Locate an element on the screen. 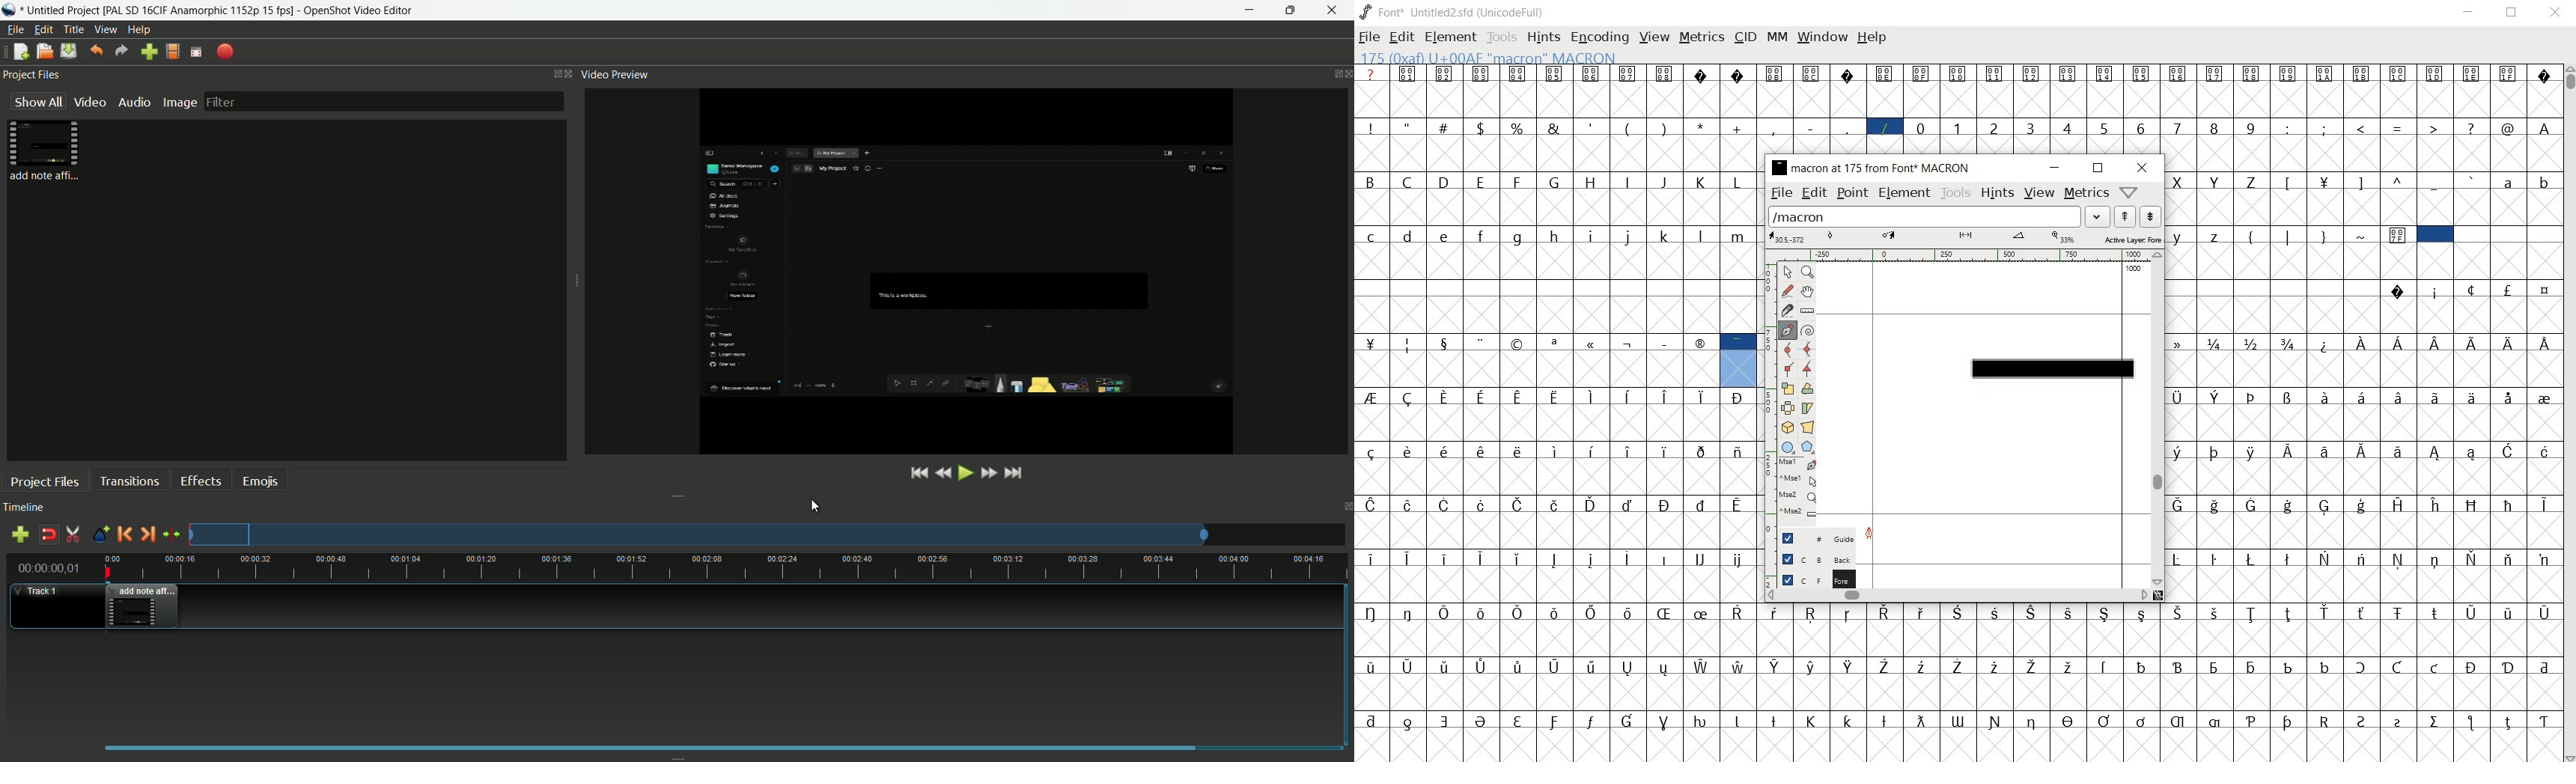 This screenshot has width=2576, height=784. Symbol is located at coordinates (2545, 397).